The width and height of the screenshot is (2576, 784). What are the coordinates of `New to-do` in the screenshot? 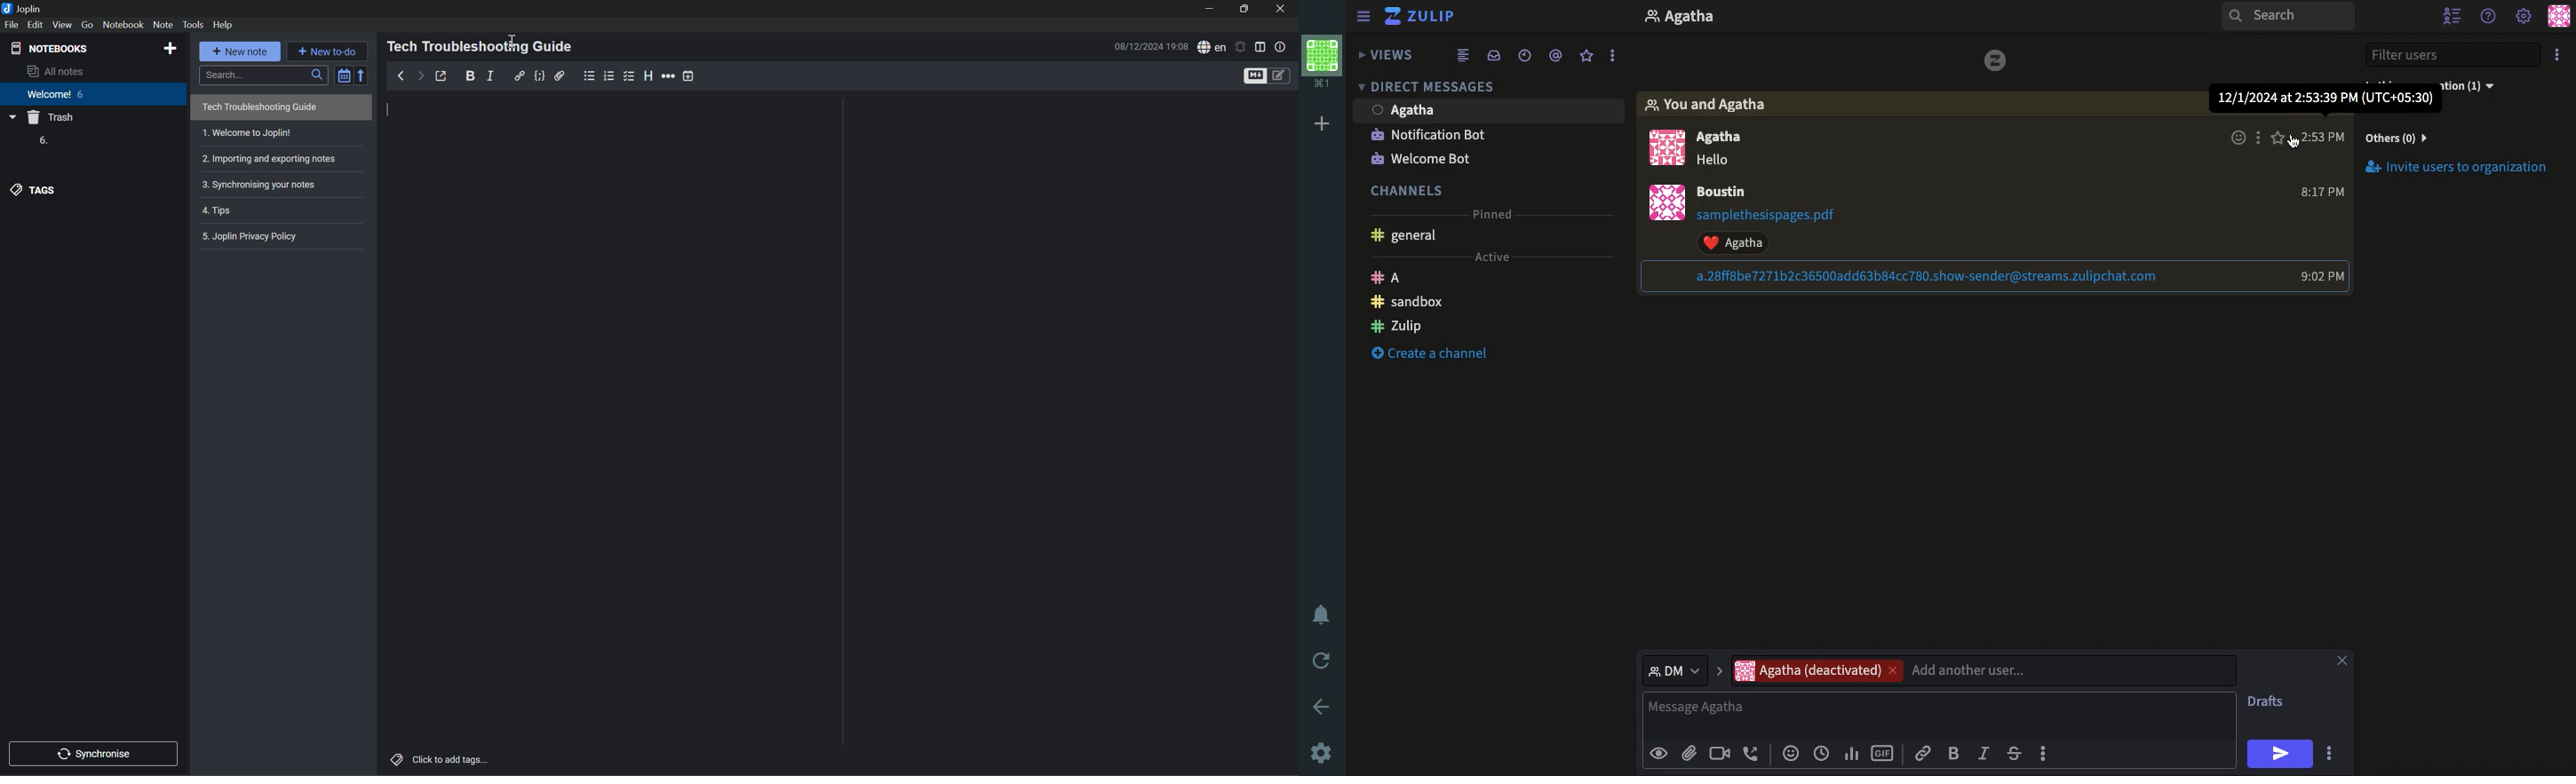 It's located at (332, 51).